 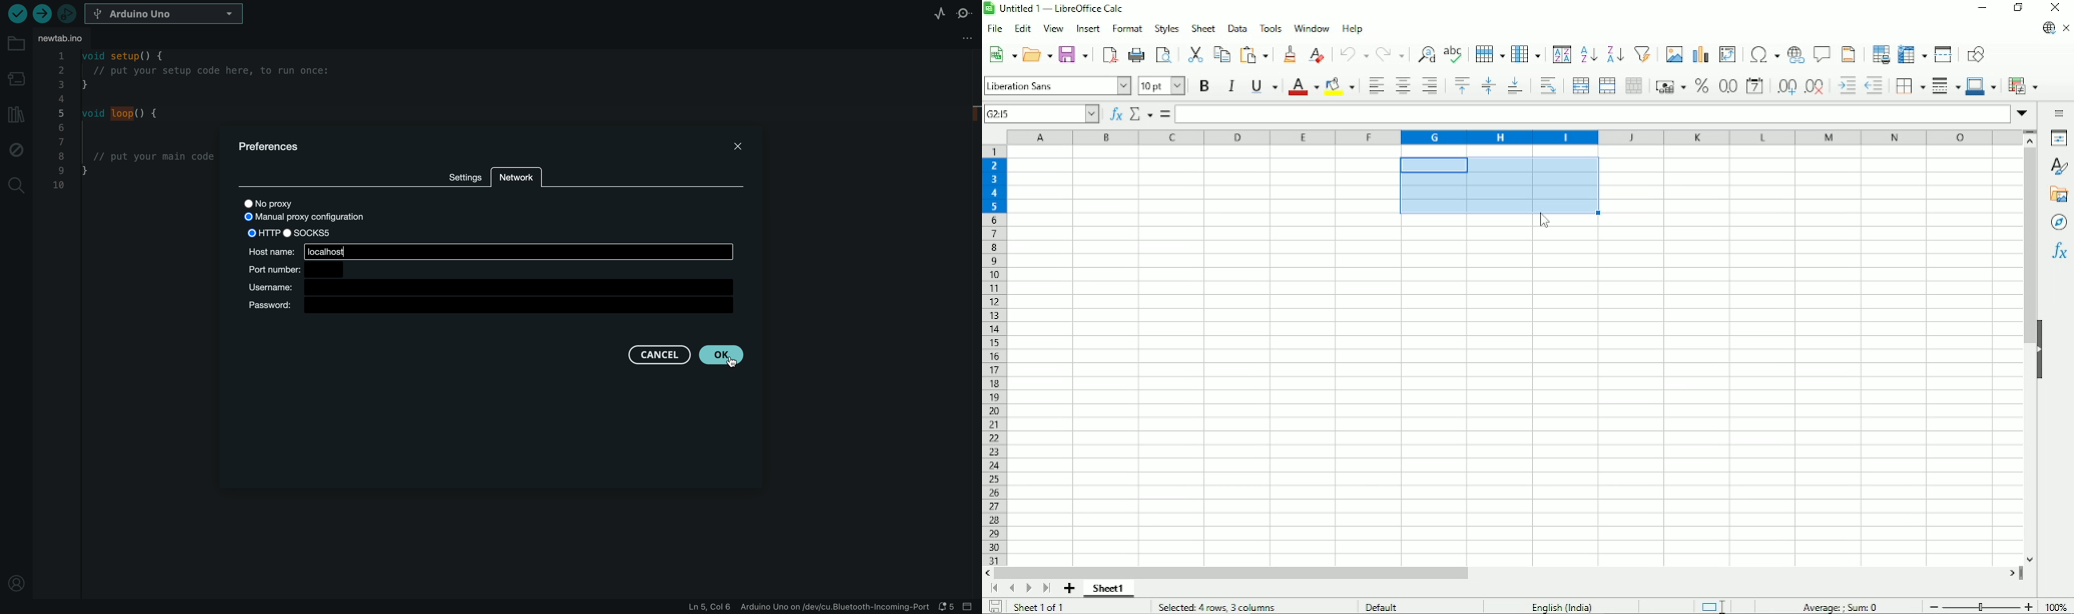 I want to click on Print, so click(x=1136, y=55).